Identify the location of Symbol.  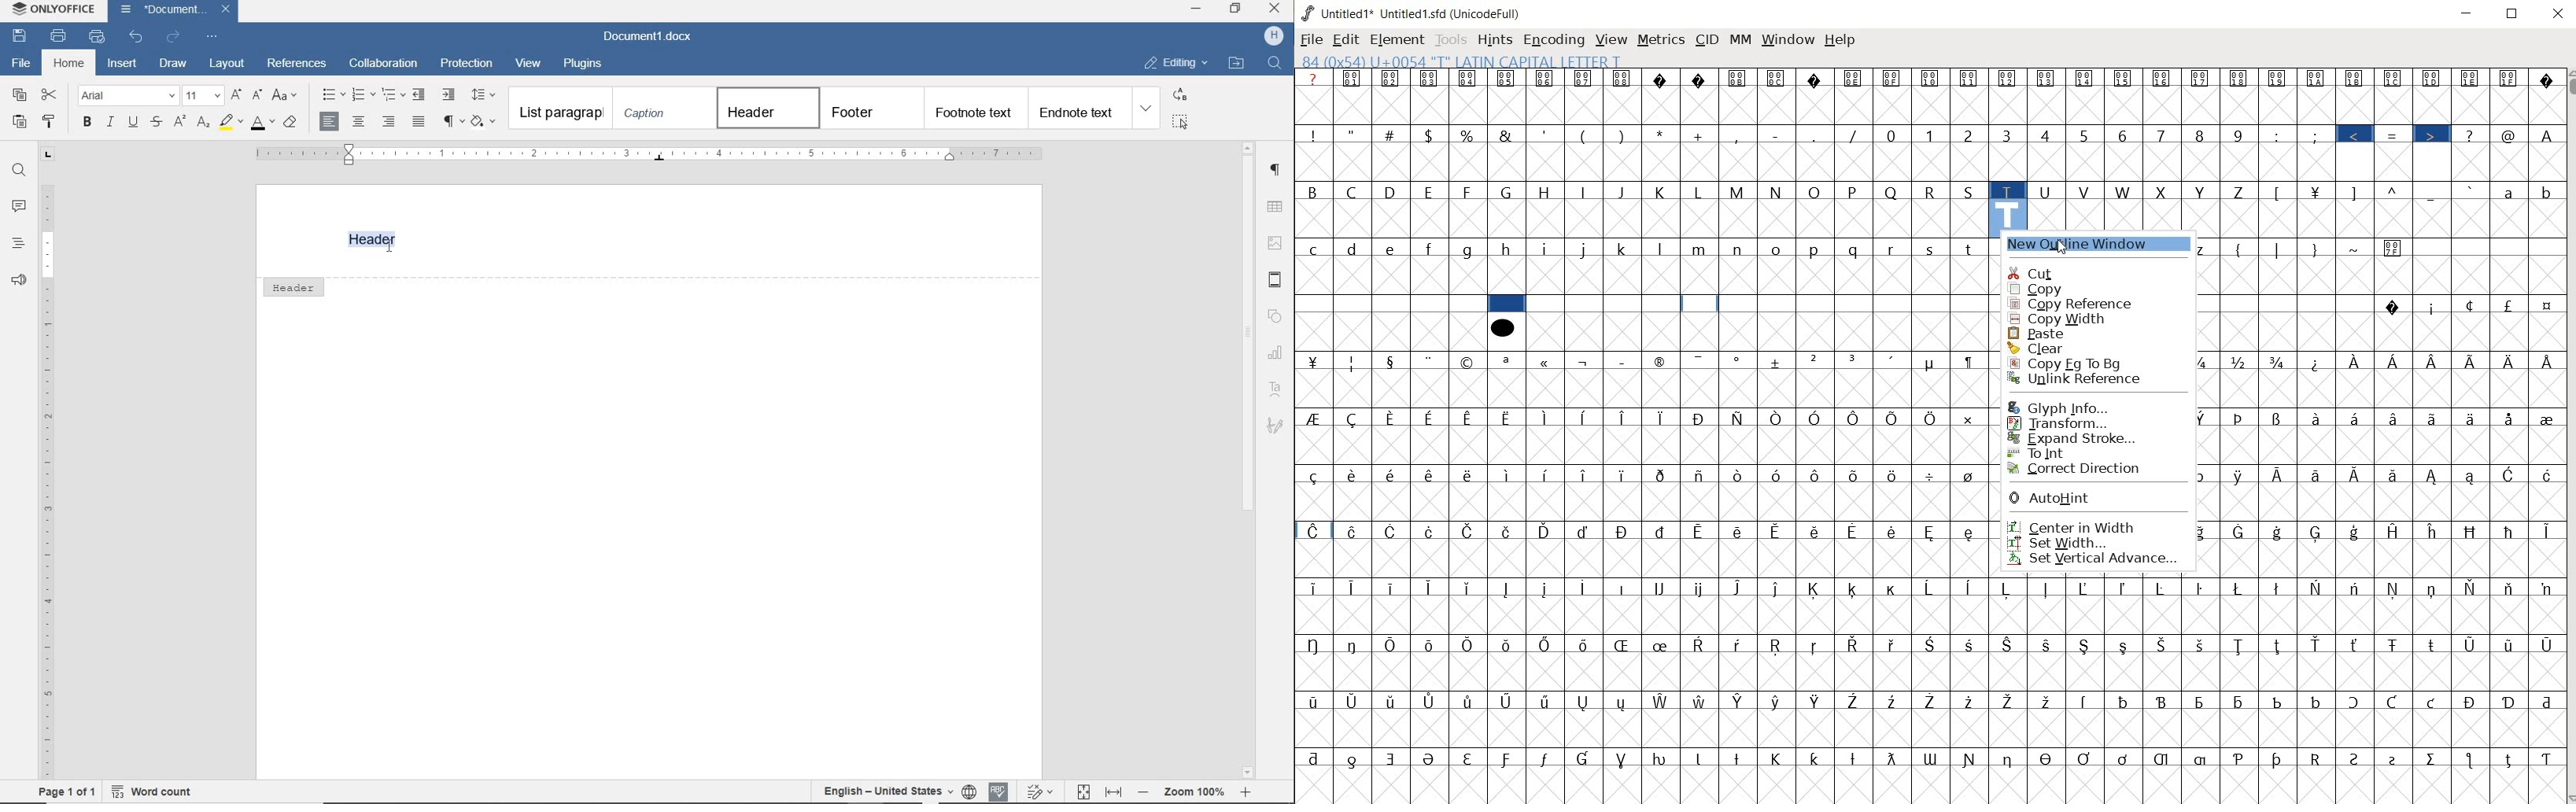
(1741, 588).